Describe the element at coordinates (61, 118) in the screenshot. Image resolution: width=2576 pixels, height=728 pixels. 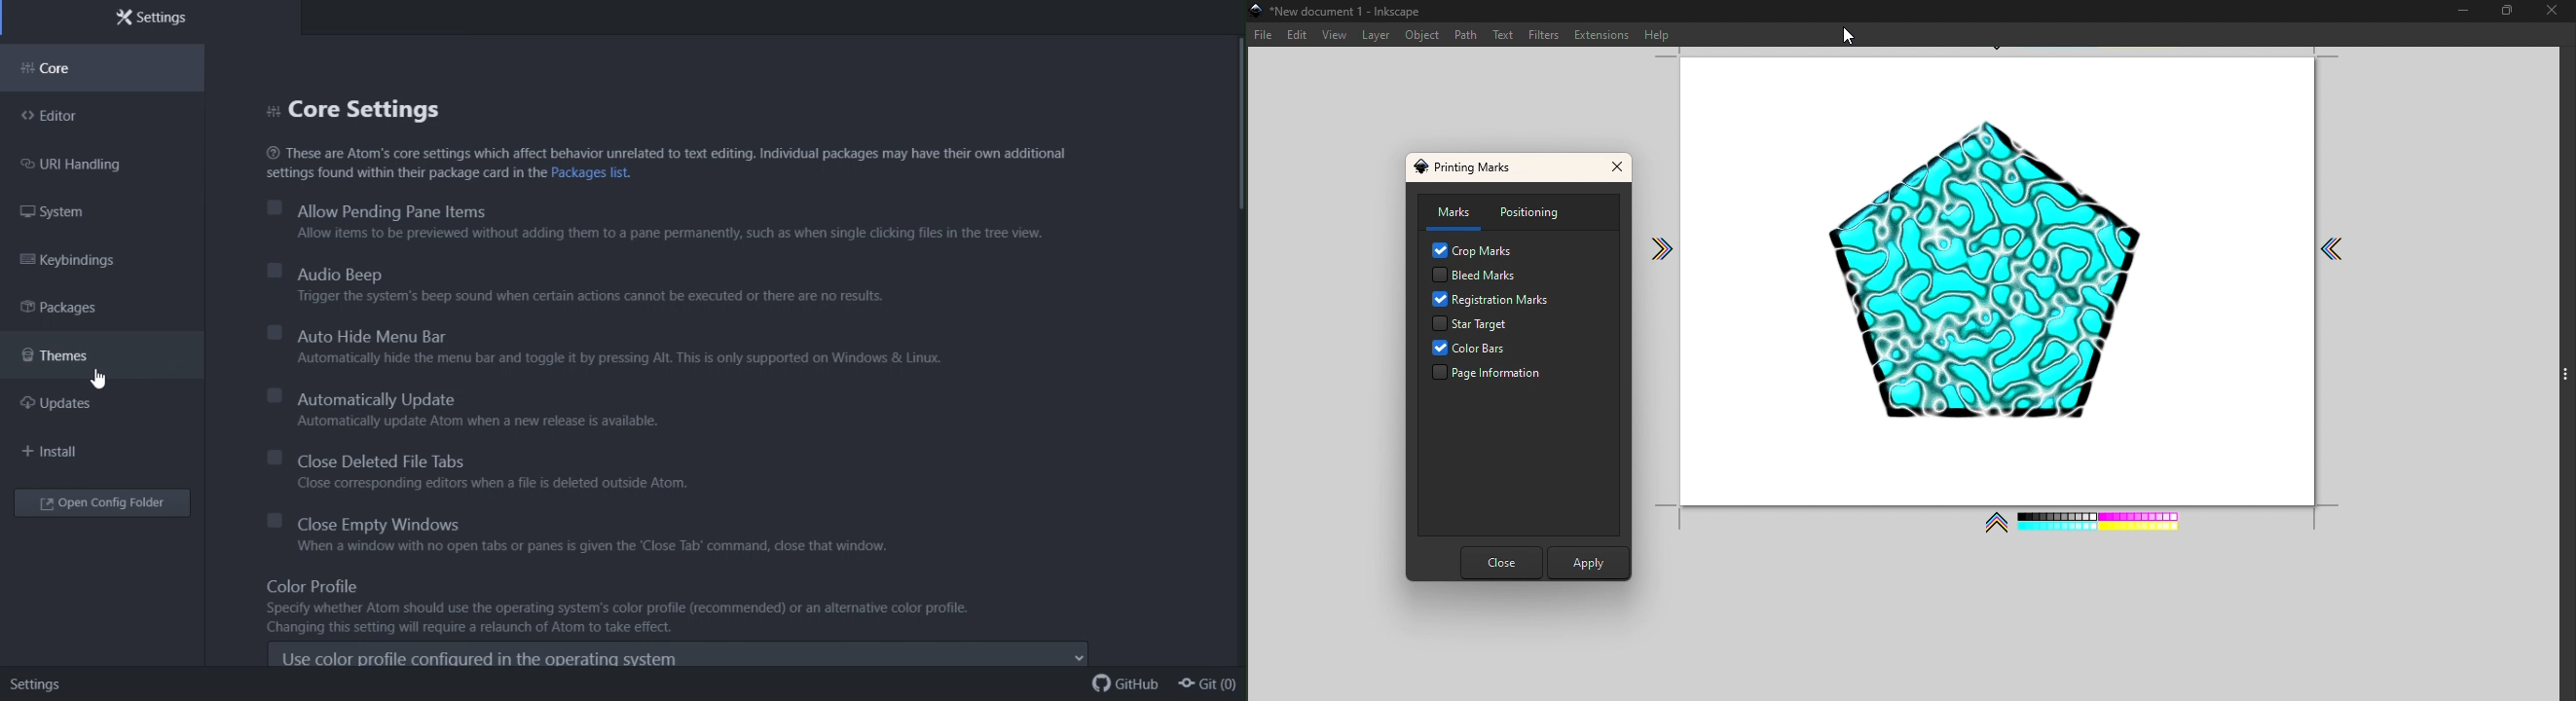
I see `Editor` at that location.